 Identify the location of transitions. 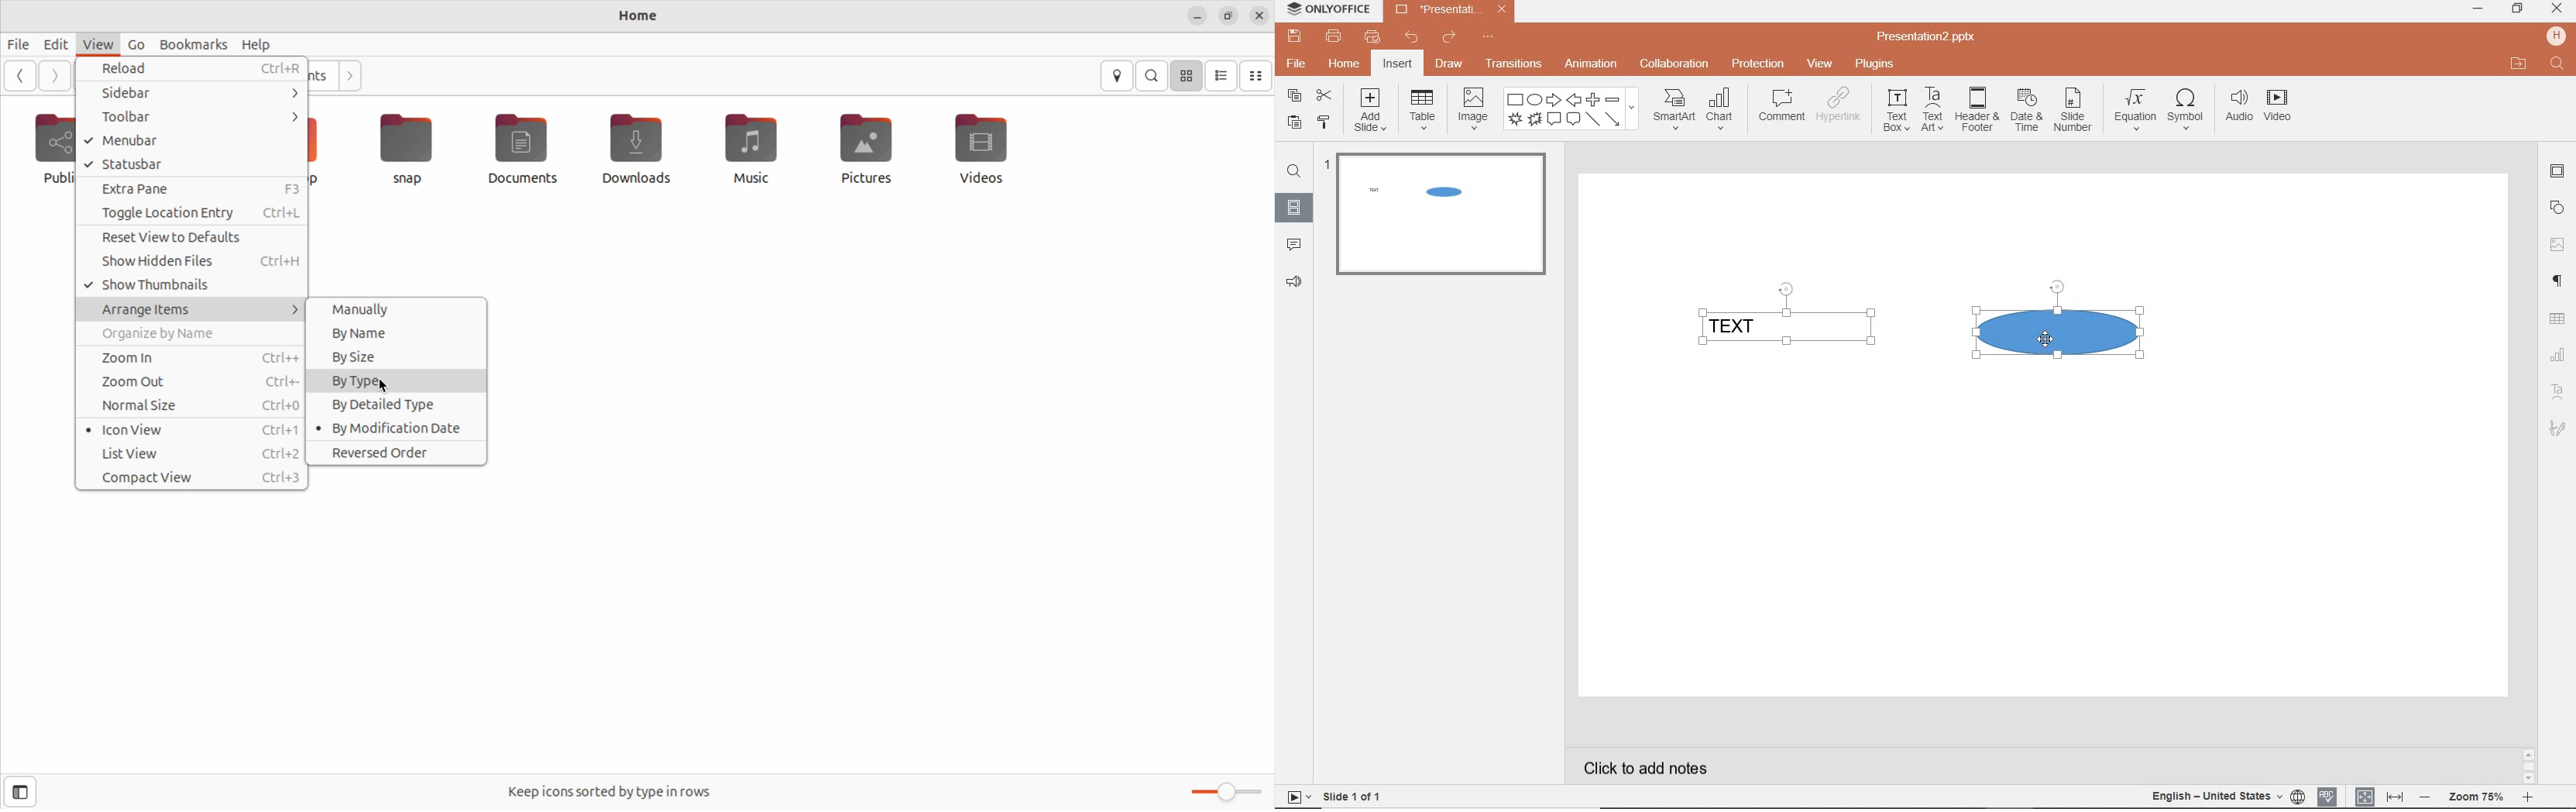
(1514, 63).